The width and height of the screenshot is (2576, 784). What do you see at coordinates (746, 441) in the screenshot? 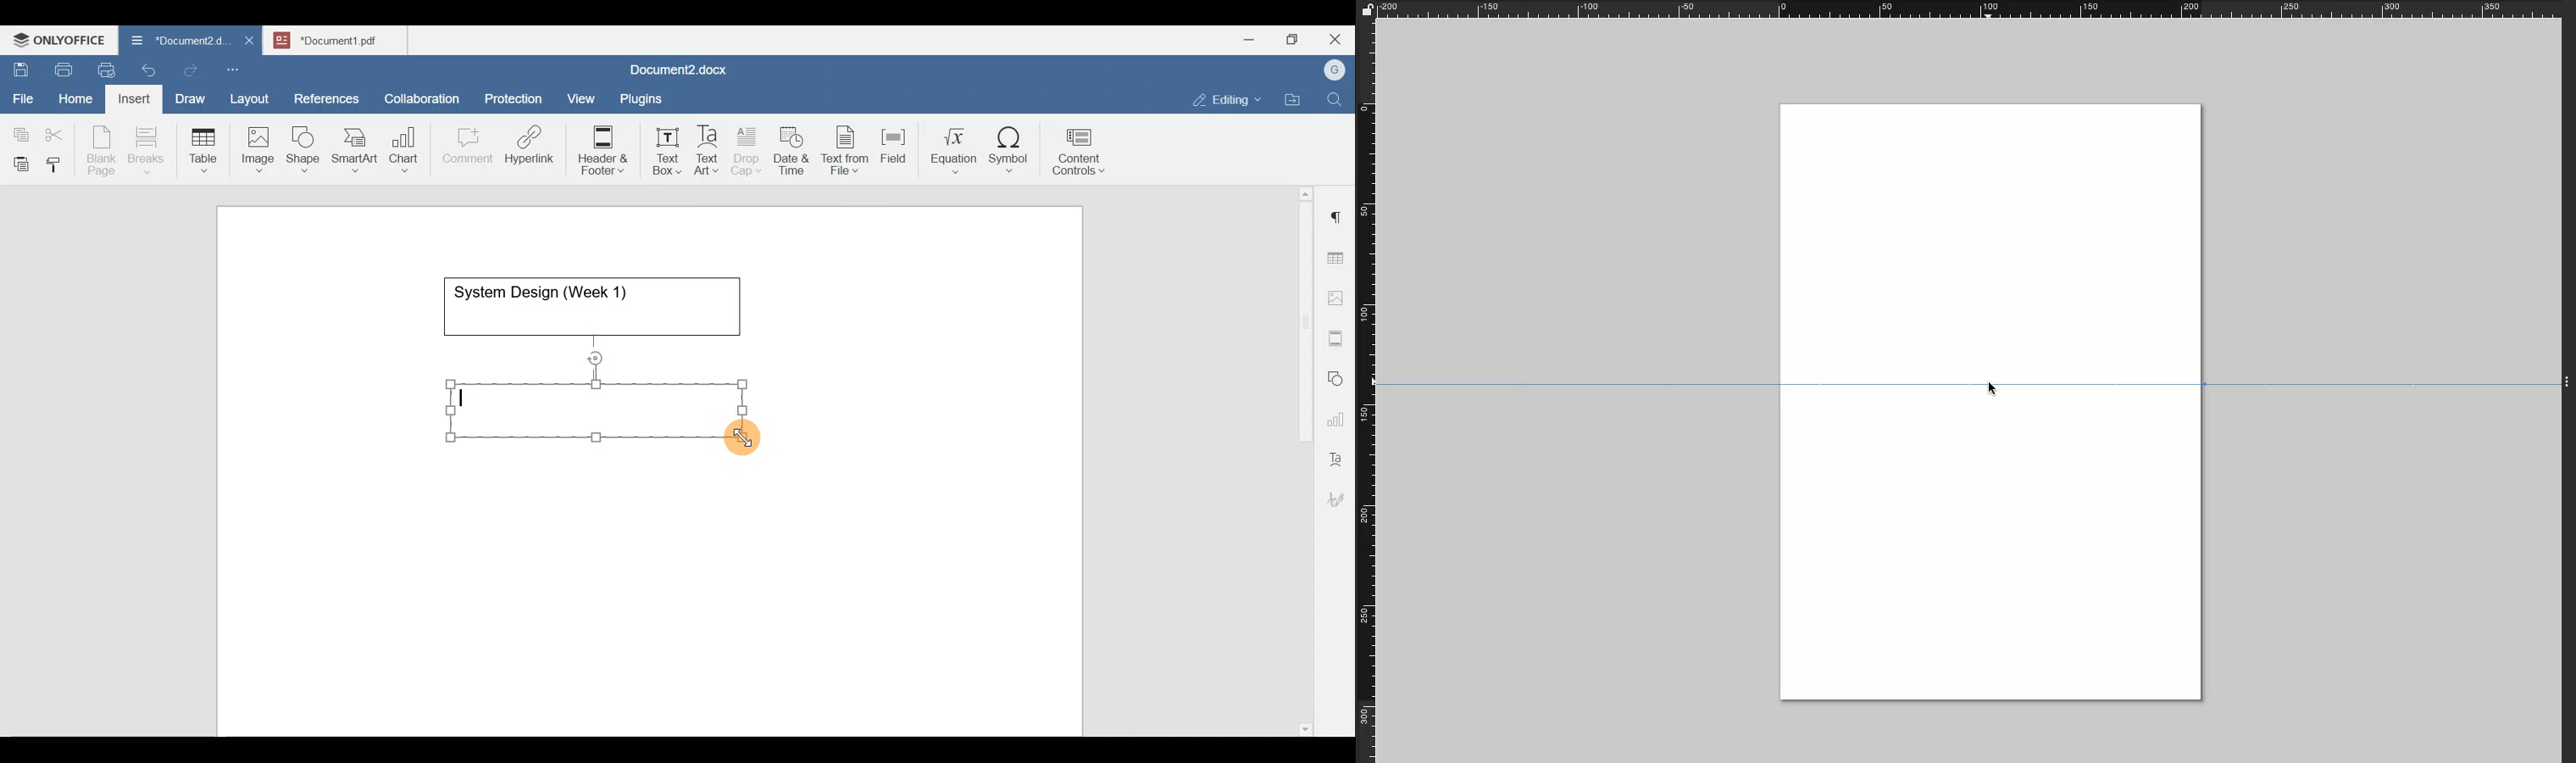
I see `Cursor` at bounding box center [746, 441].